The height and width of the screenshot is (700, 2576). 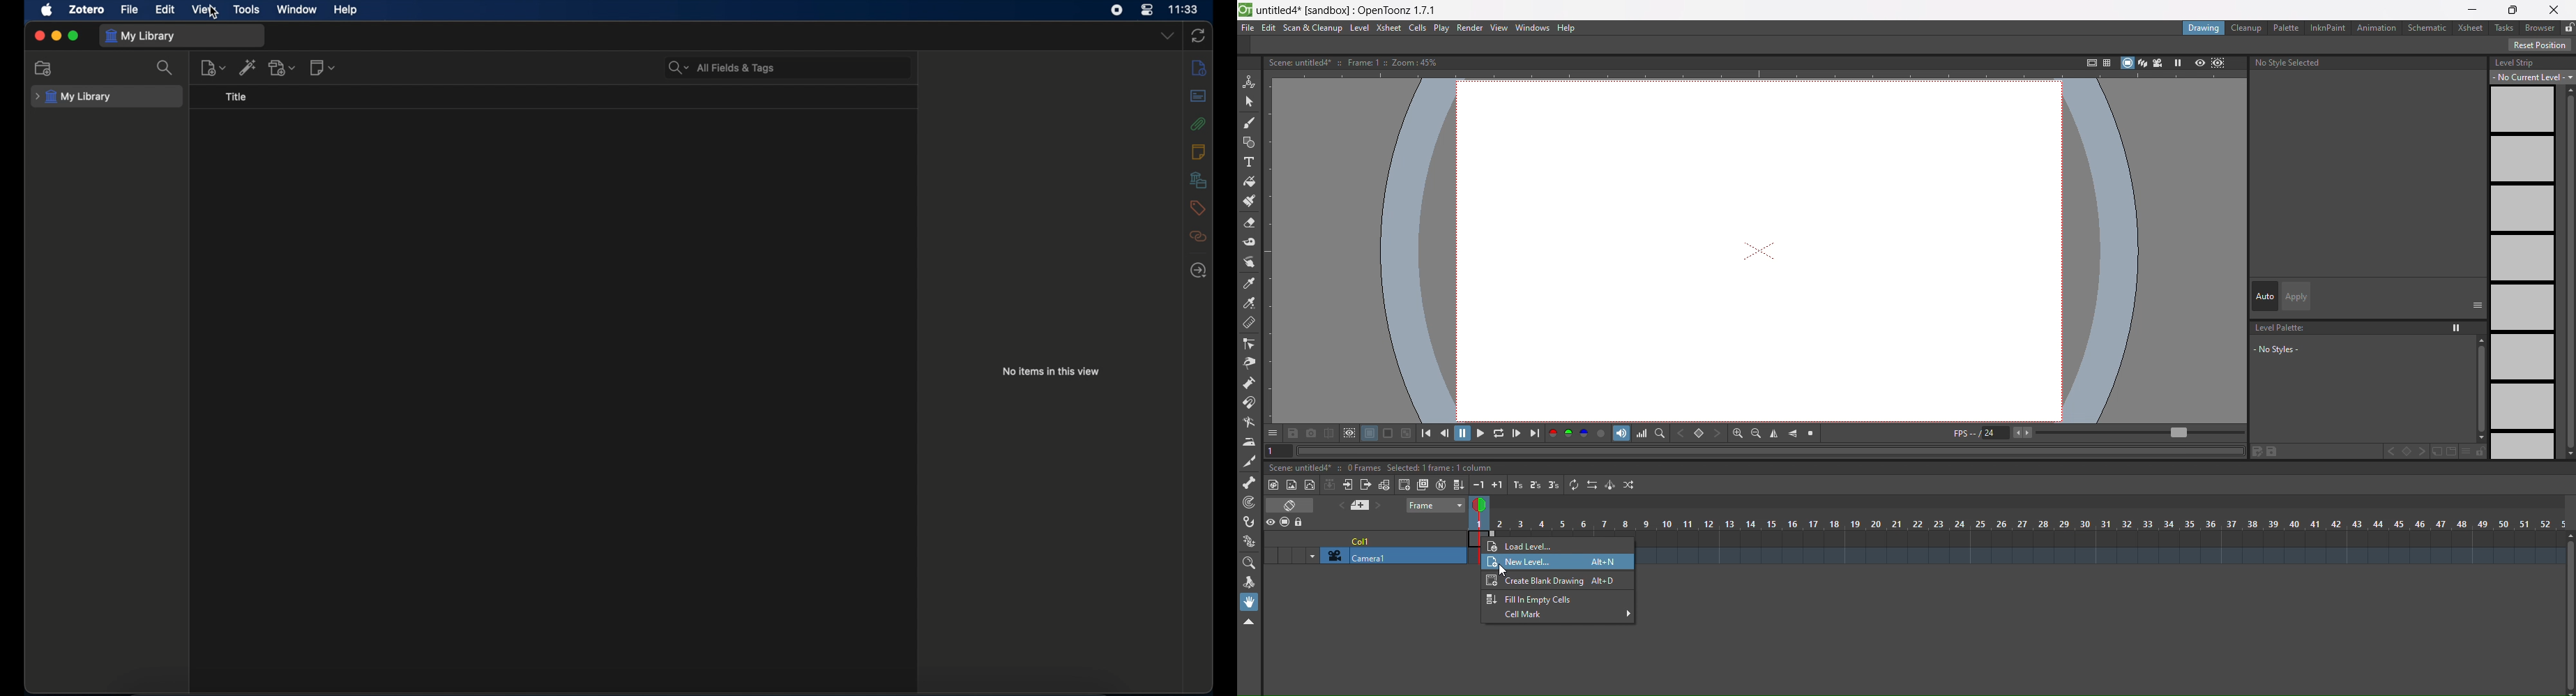 I want to click on field guide, so click(x=2105, y=62).